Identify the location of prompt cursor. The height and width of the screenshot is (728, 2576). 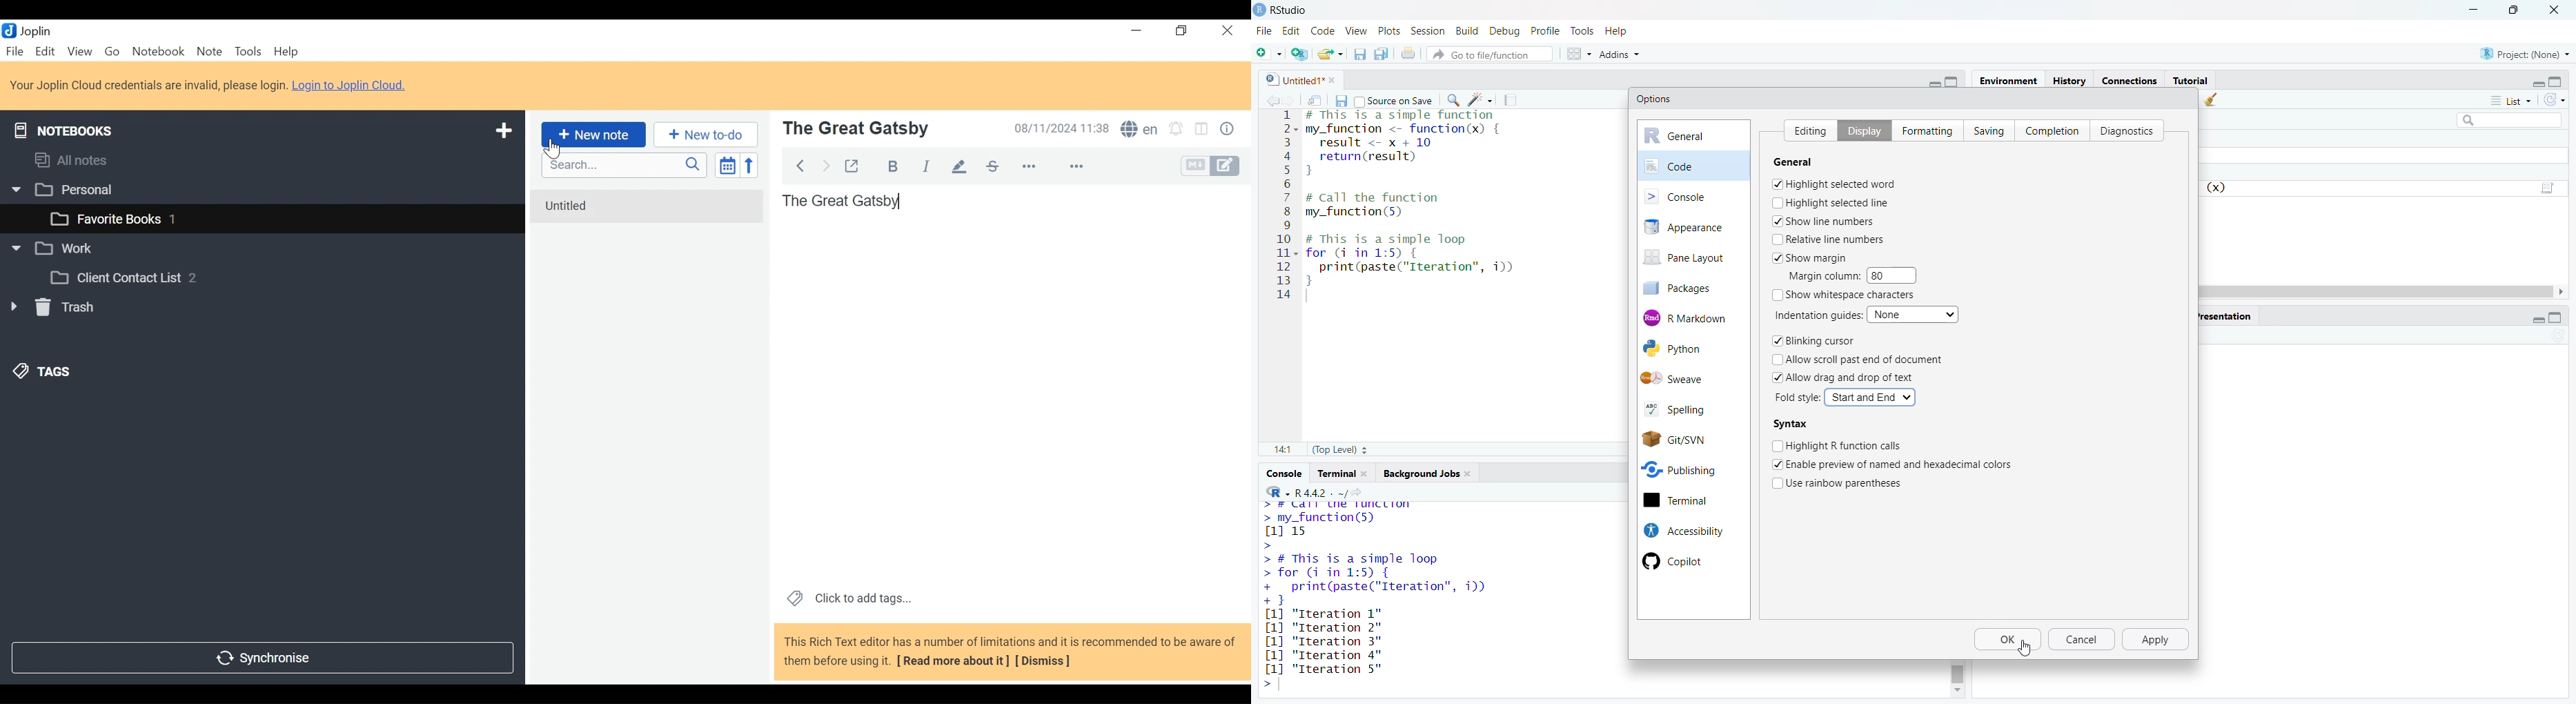
(1265, 685).